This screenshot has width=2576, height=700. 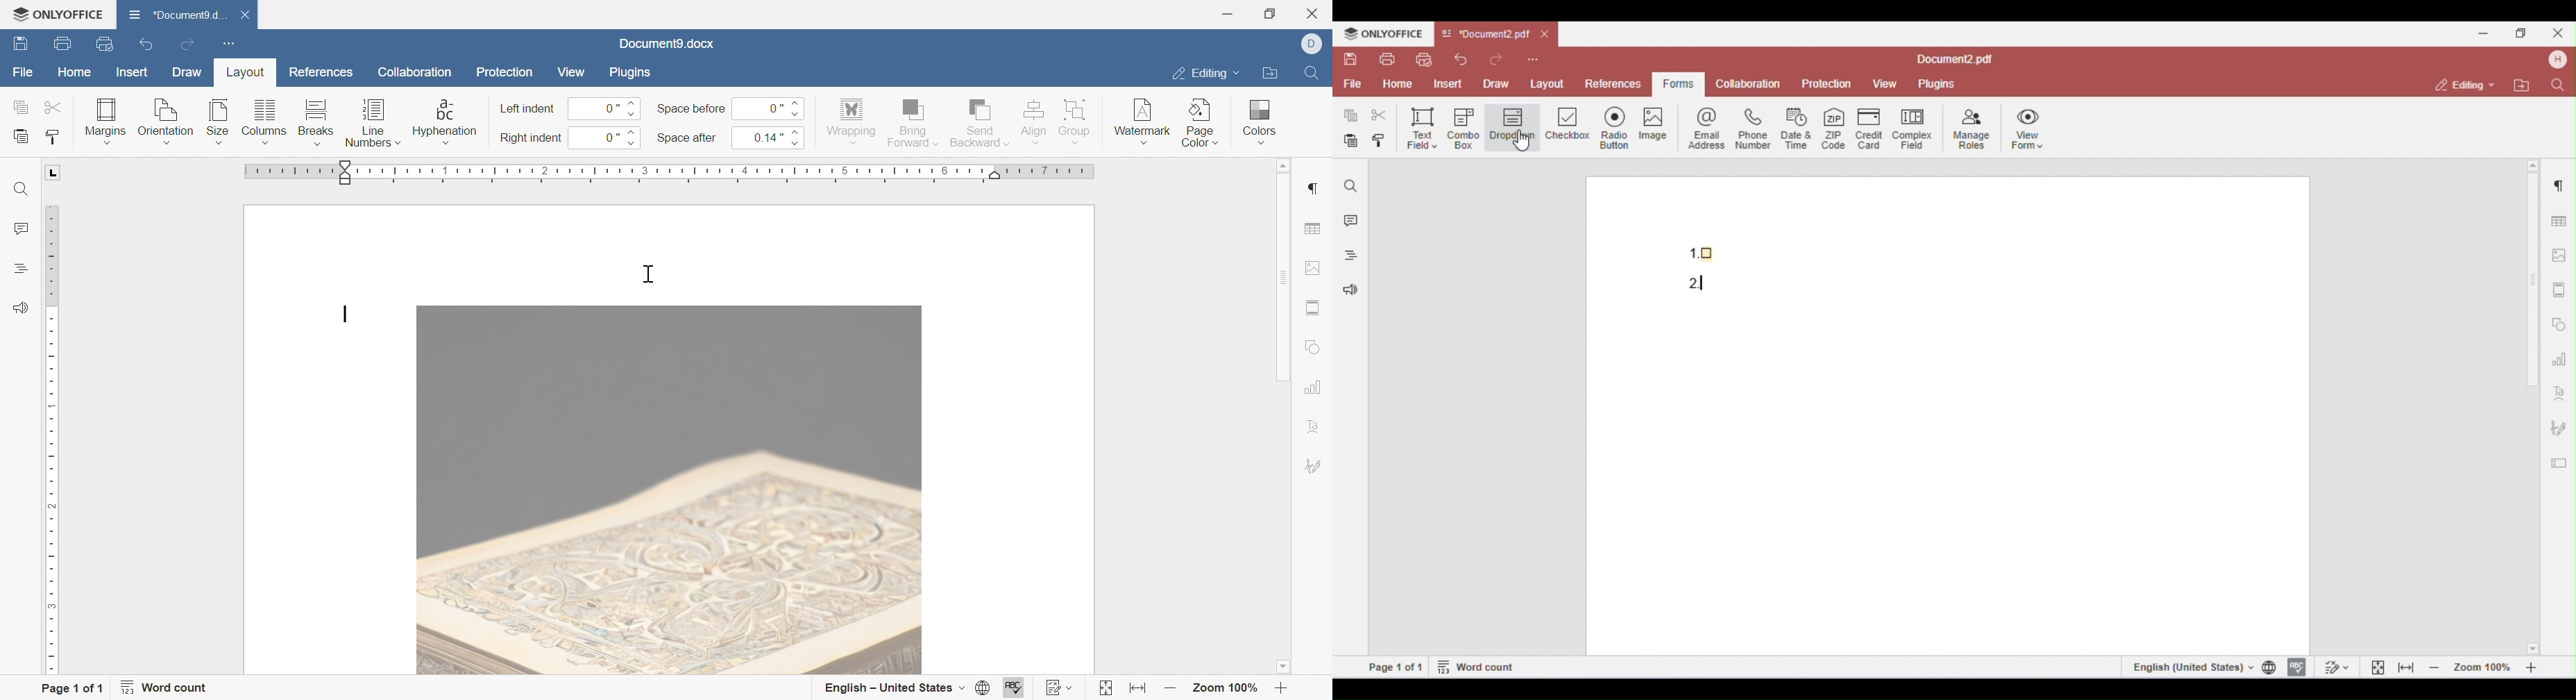 What do you see at coordinates (1076, 120) in the screenshot?
I see `group` at bounding box center [1076, 120].